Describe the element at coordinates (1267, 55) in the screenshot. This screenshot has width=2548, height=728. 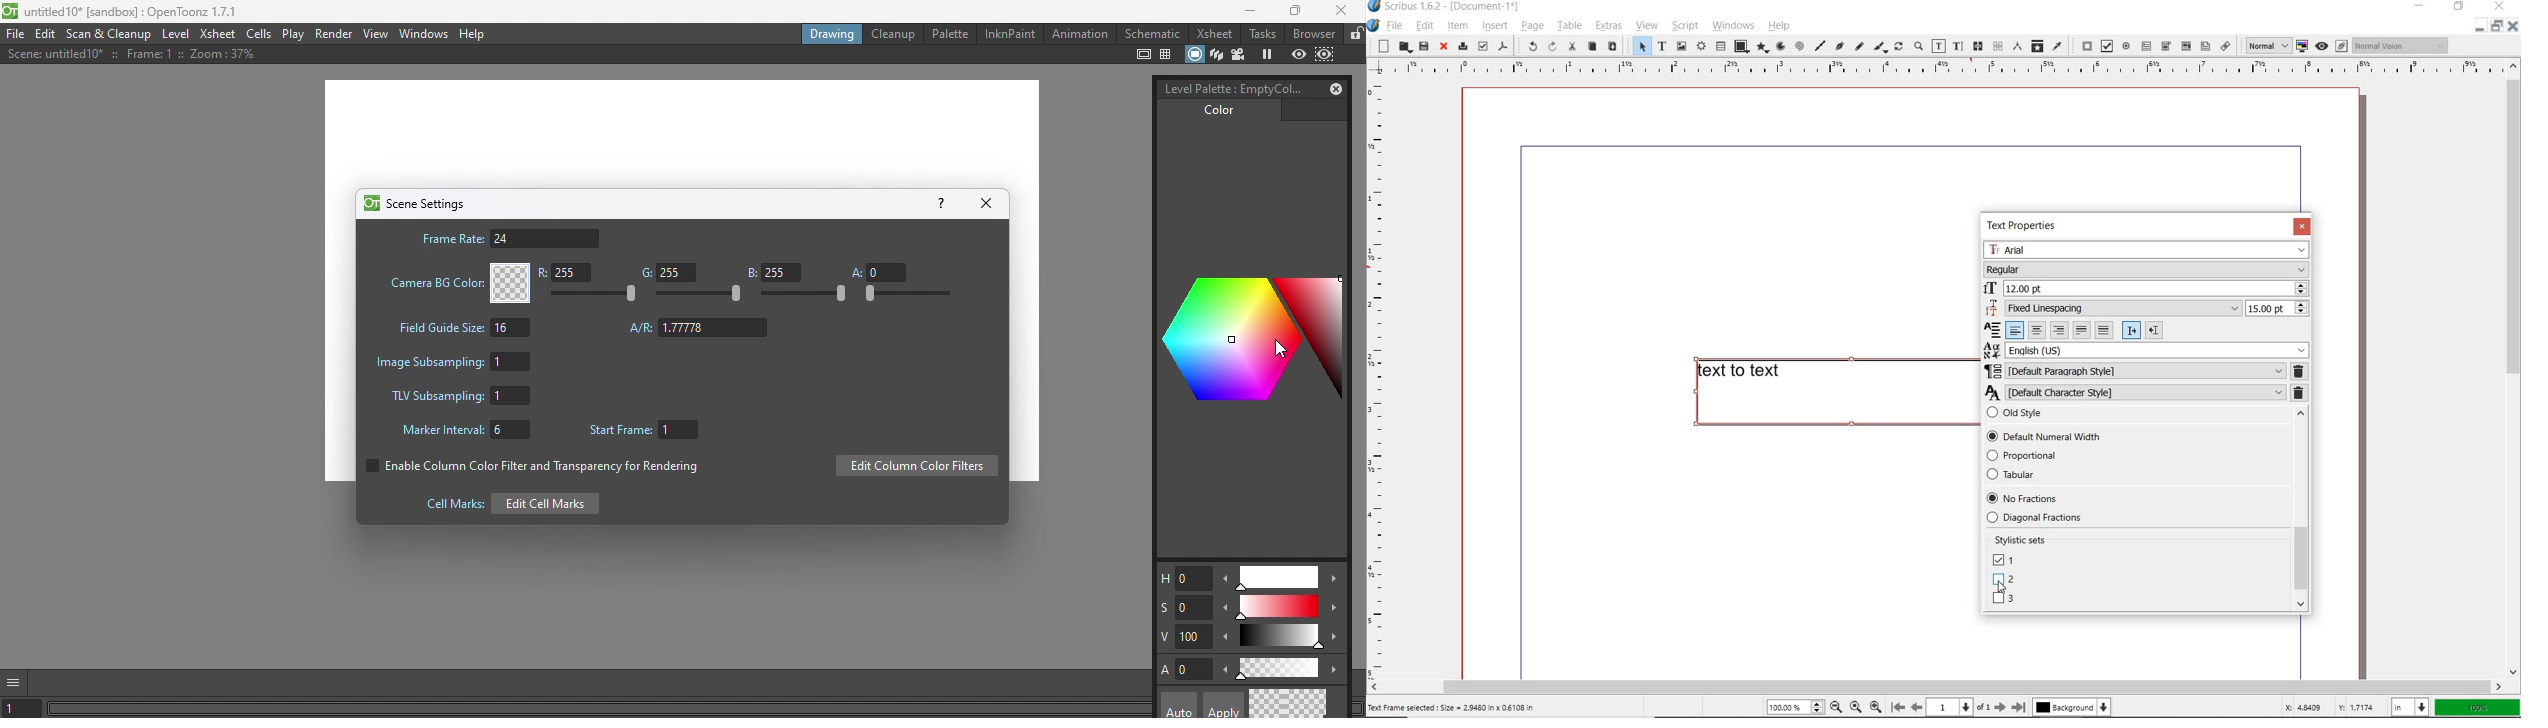
I see `Freeze` at that location.